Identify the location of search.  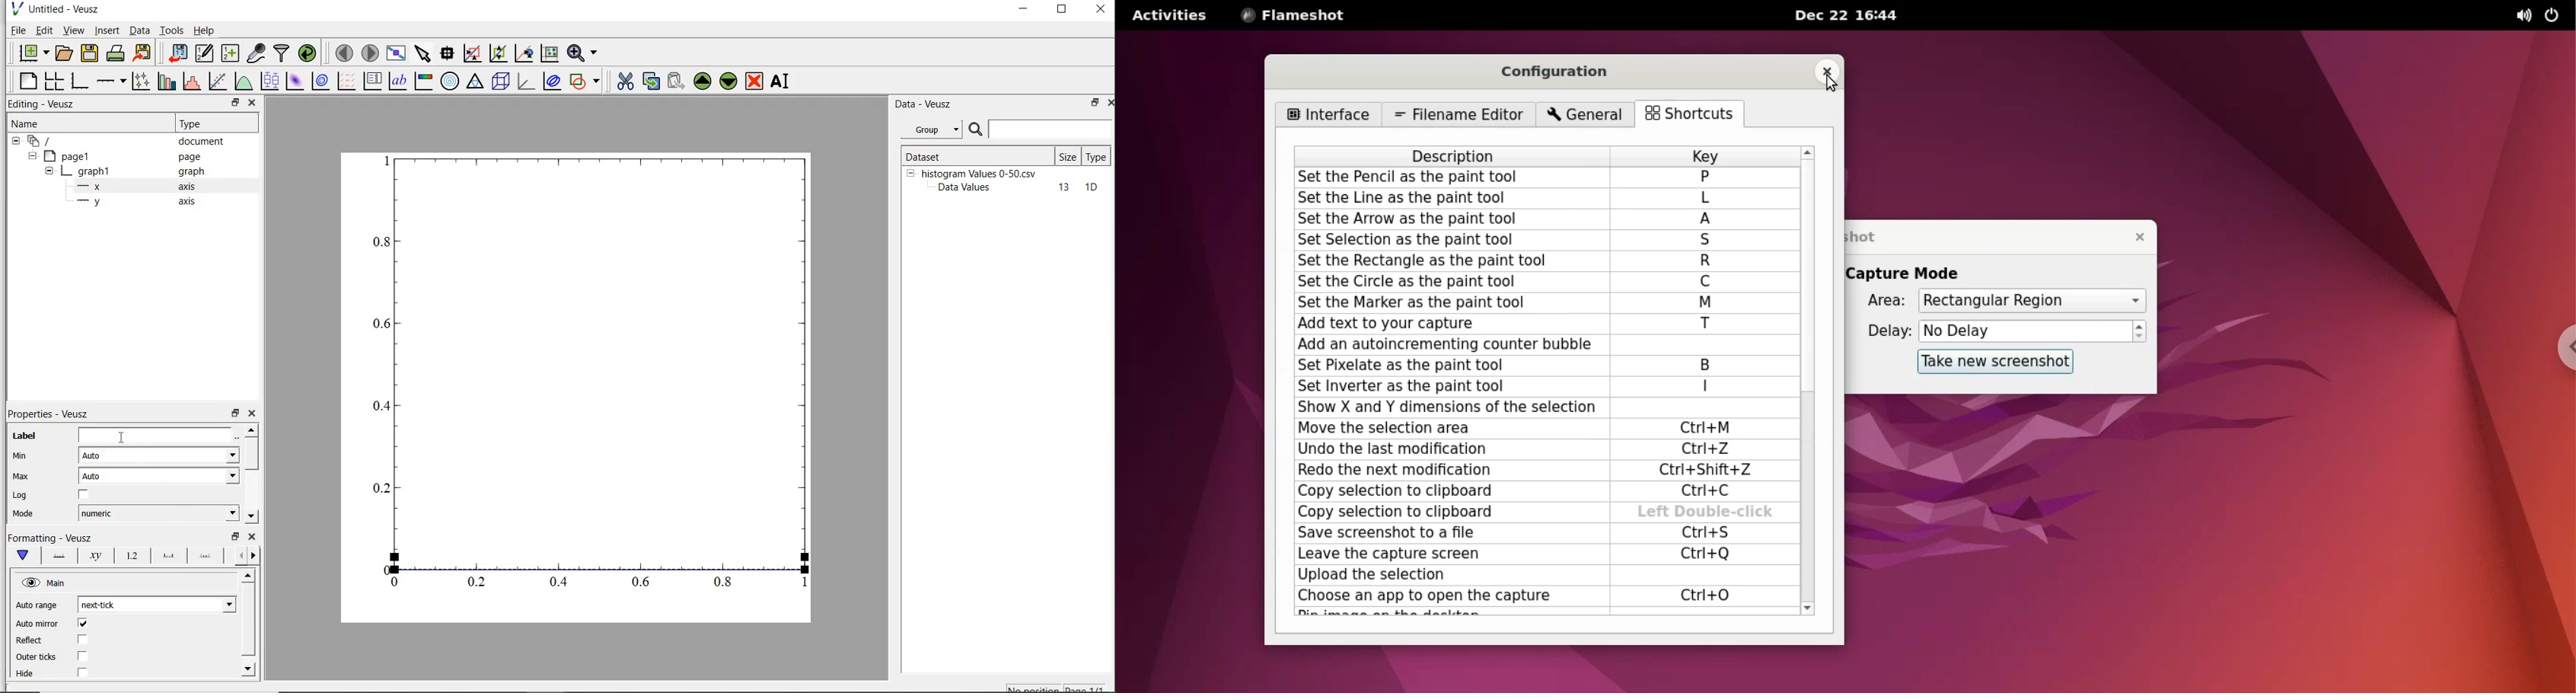
(977, 130).